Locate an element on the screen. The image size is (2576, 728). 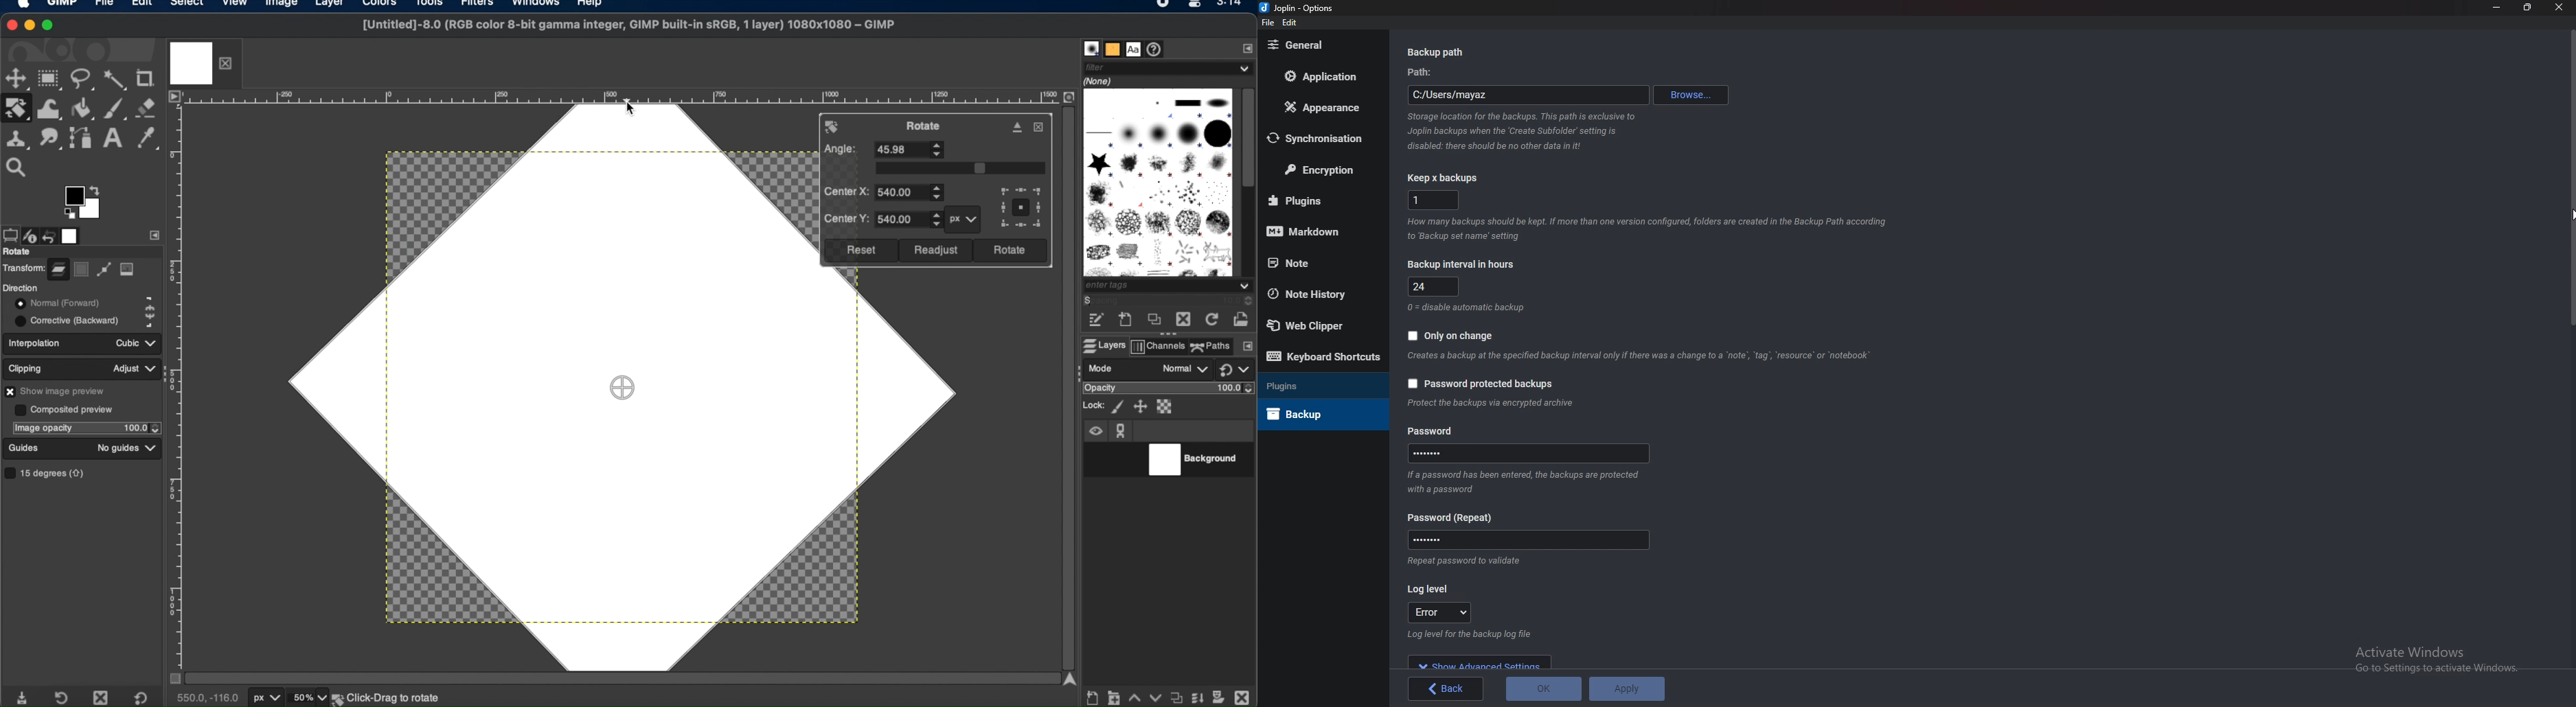
Password protected backups is located at coordinates (1481, 384).